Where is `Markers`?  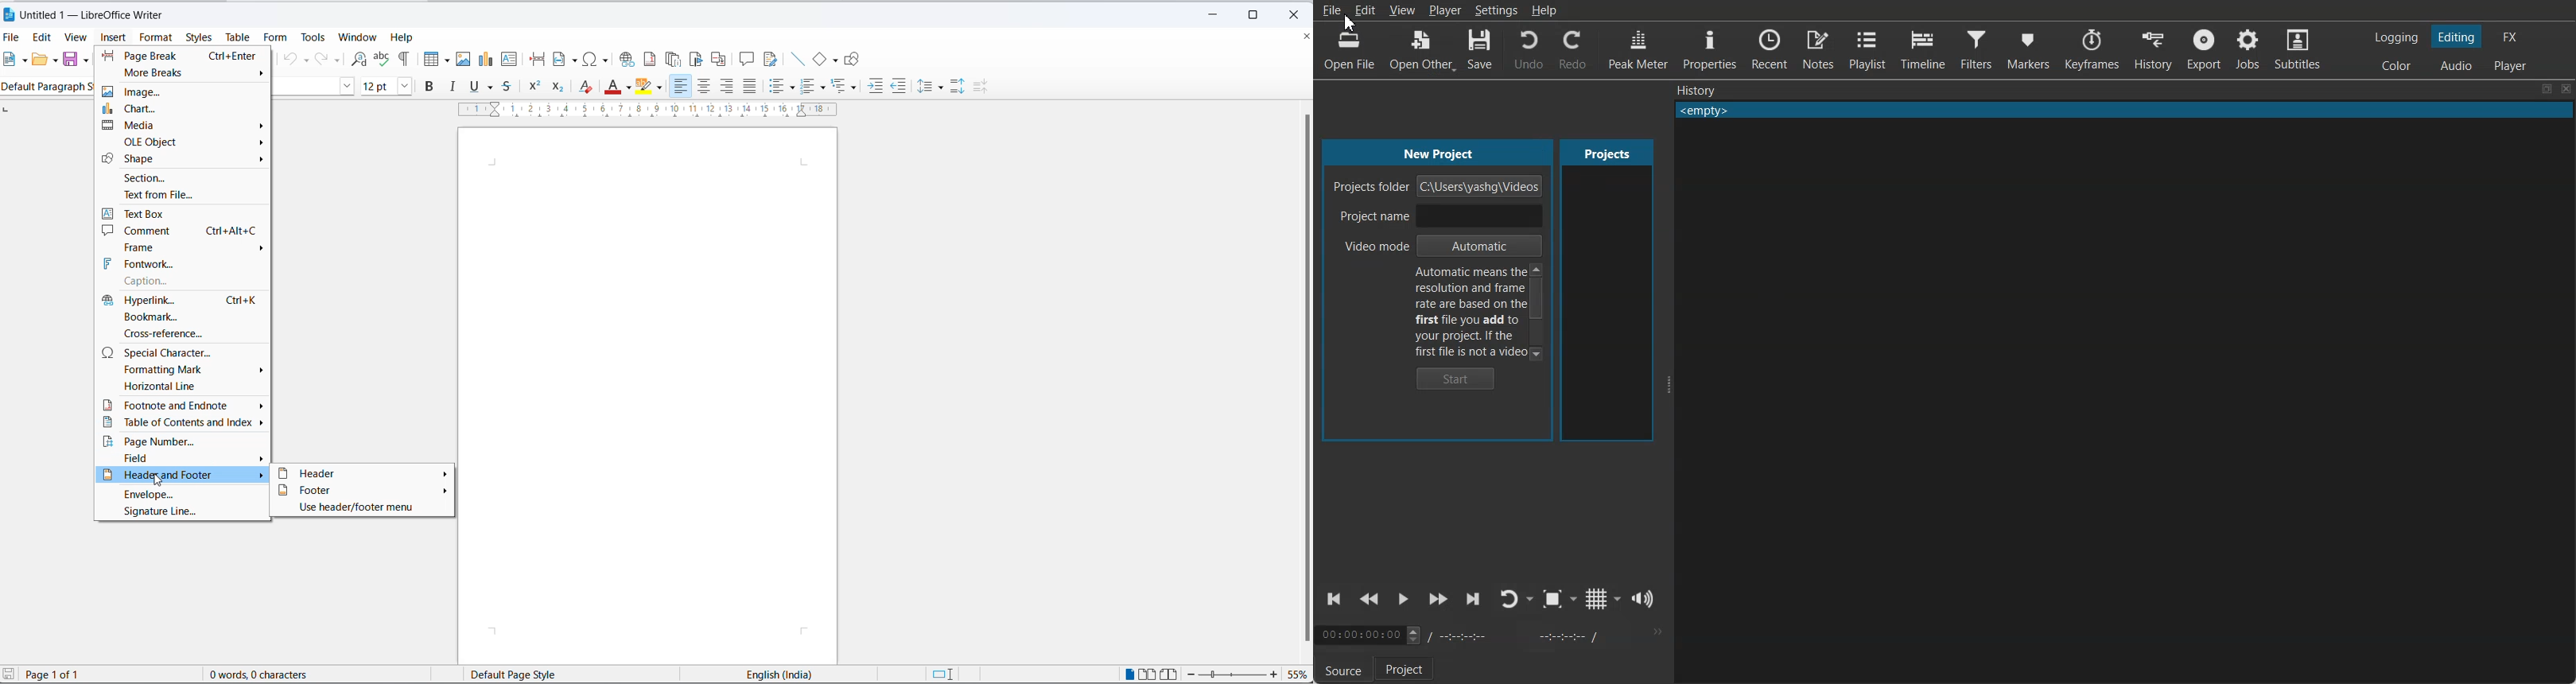 Markers is located at coordinates (2029, 49).